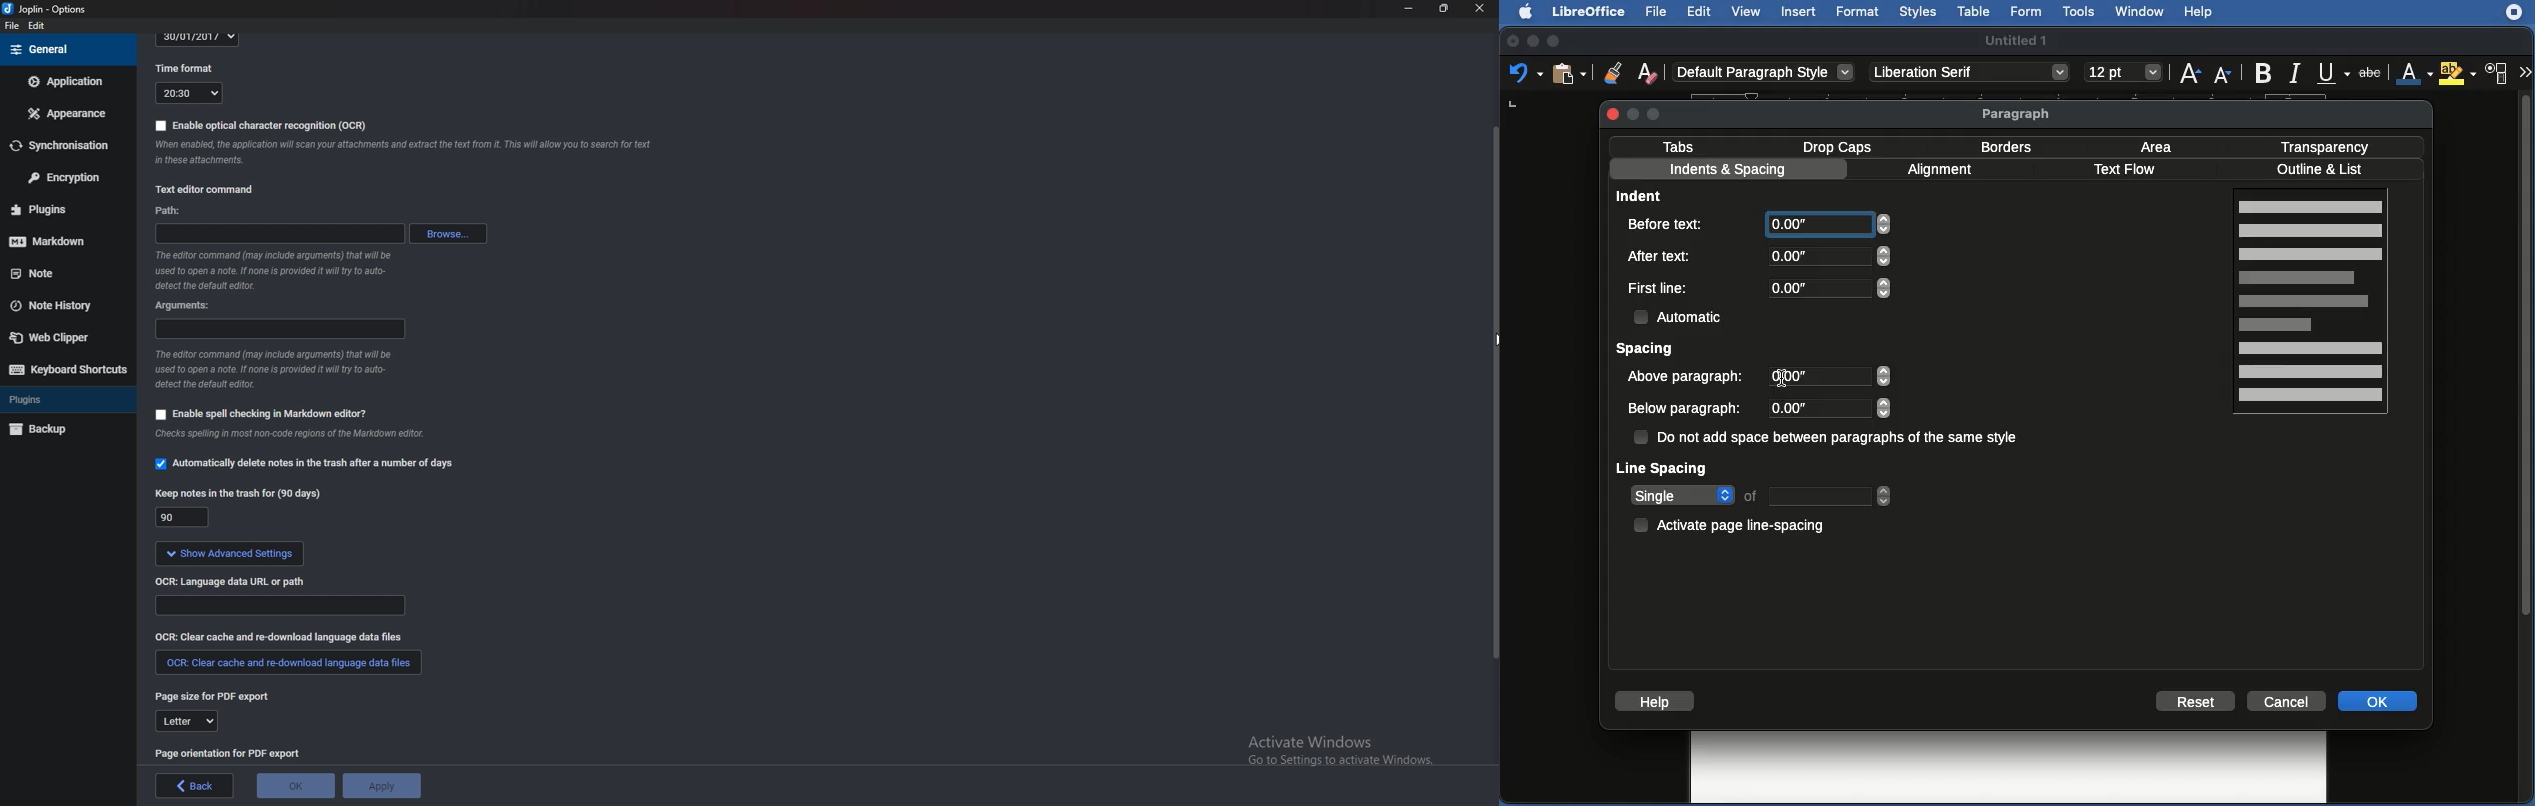 The width and height of the screenshot is (2548, 812). Describe the element at coordinates (2018, 39) in the screenshot. I see `Untitled 1` at that location.